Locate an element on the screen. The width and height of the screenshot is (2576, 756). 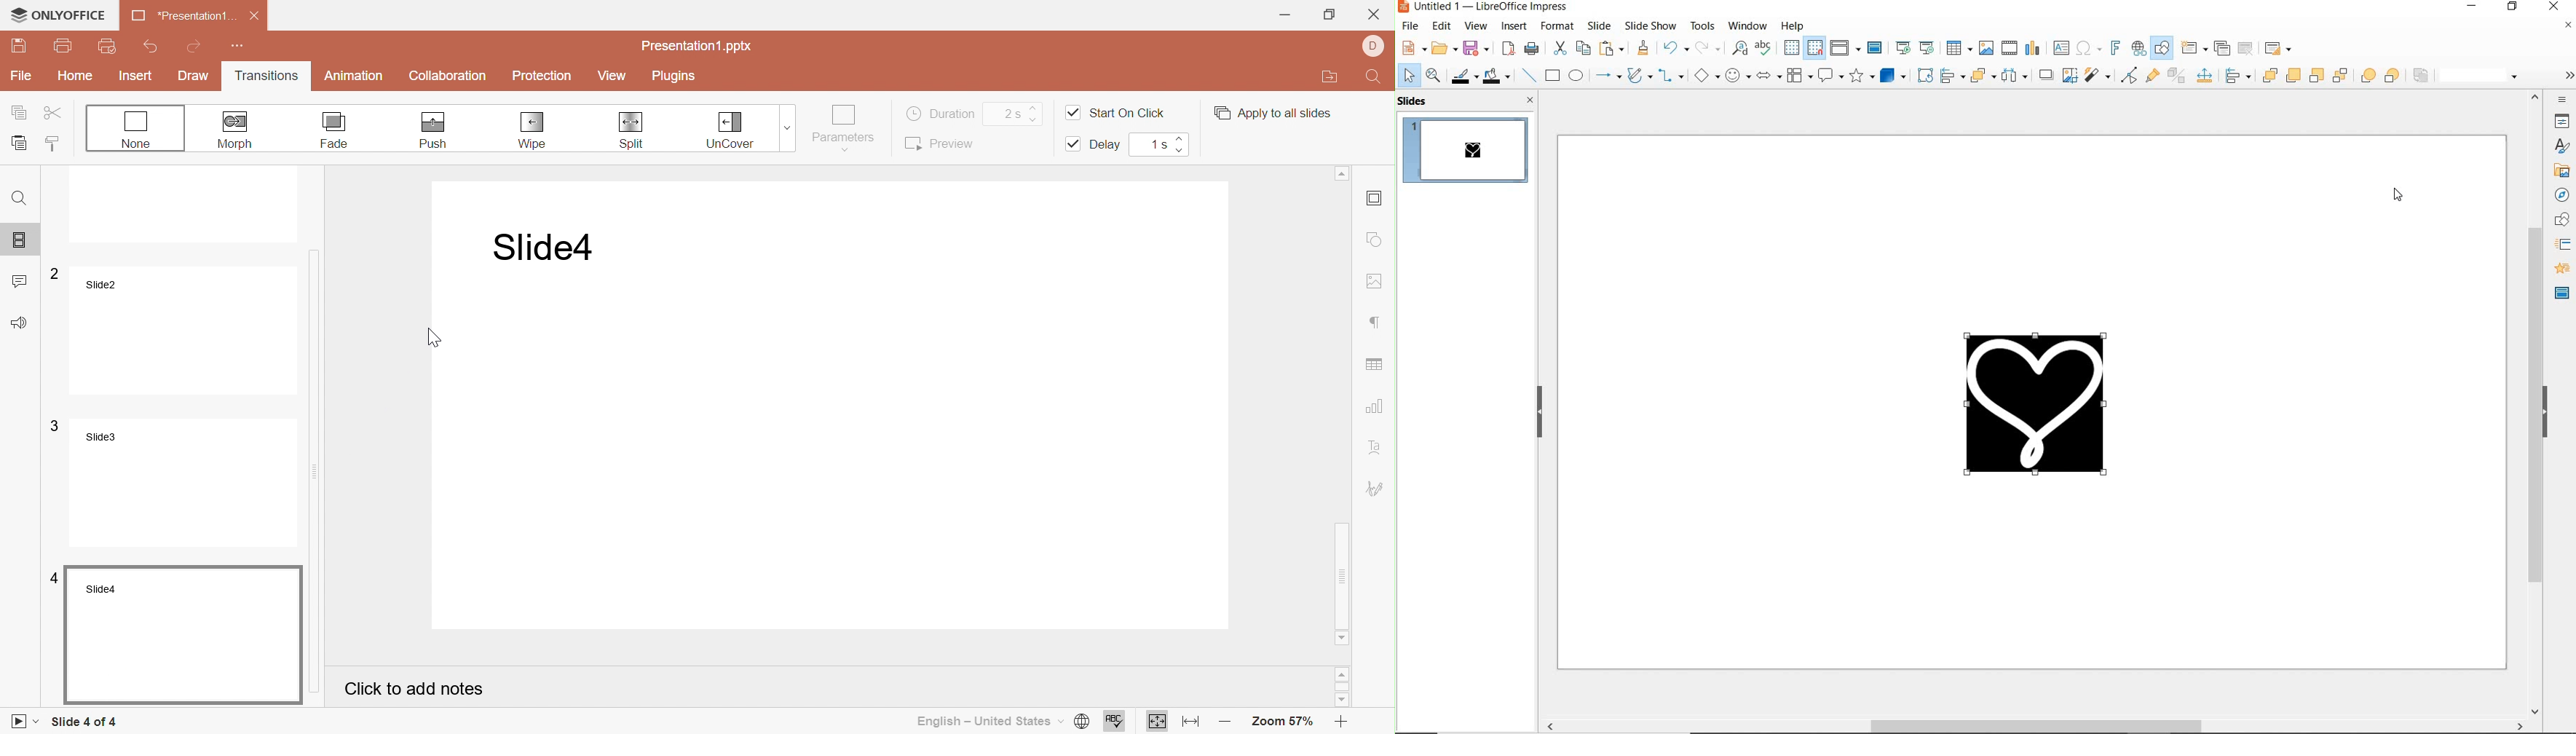
Comments is located at coordinates (22, 278).